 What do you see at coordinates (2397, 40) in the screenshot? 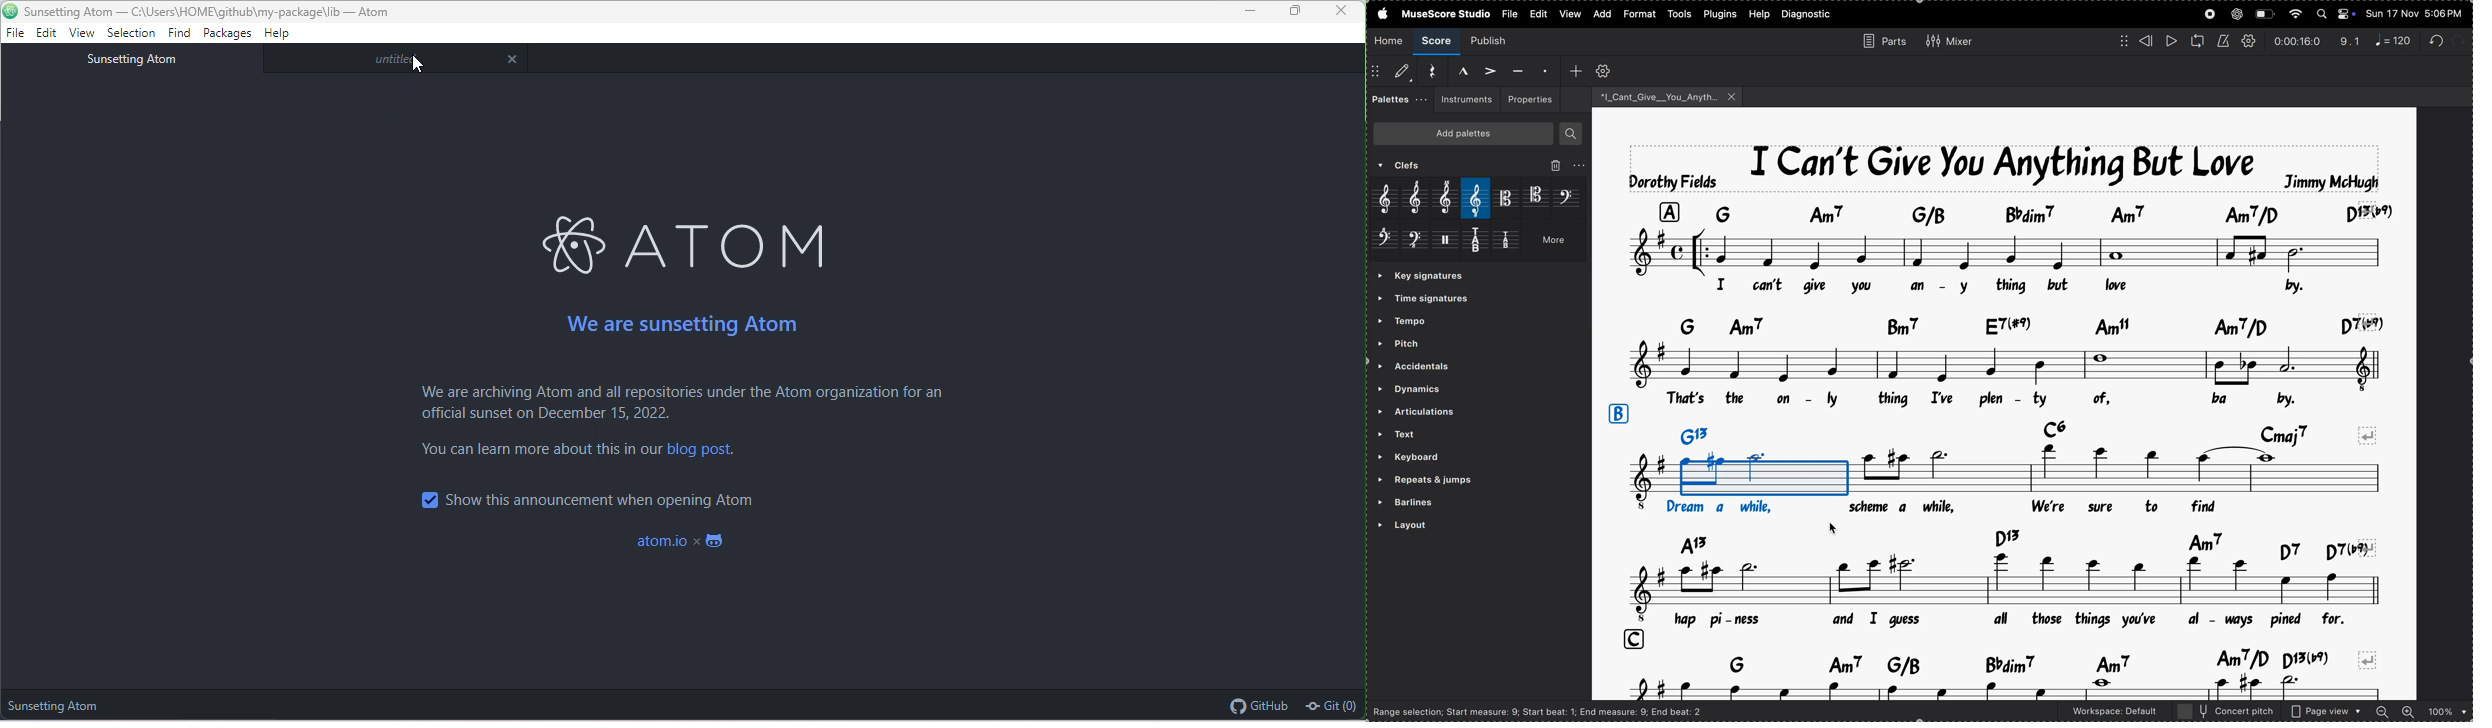
I see `note` at bounding box center [2397, 40].